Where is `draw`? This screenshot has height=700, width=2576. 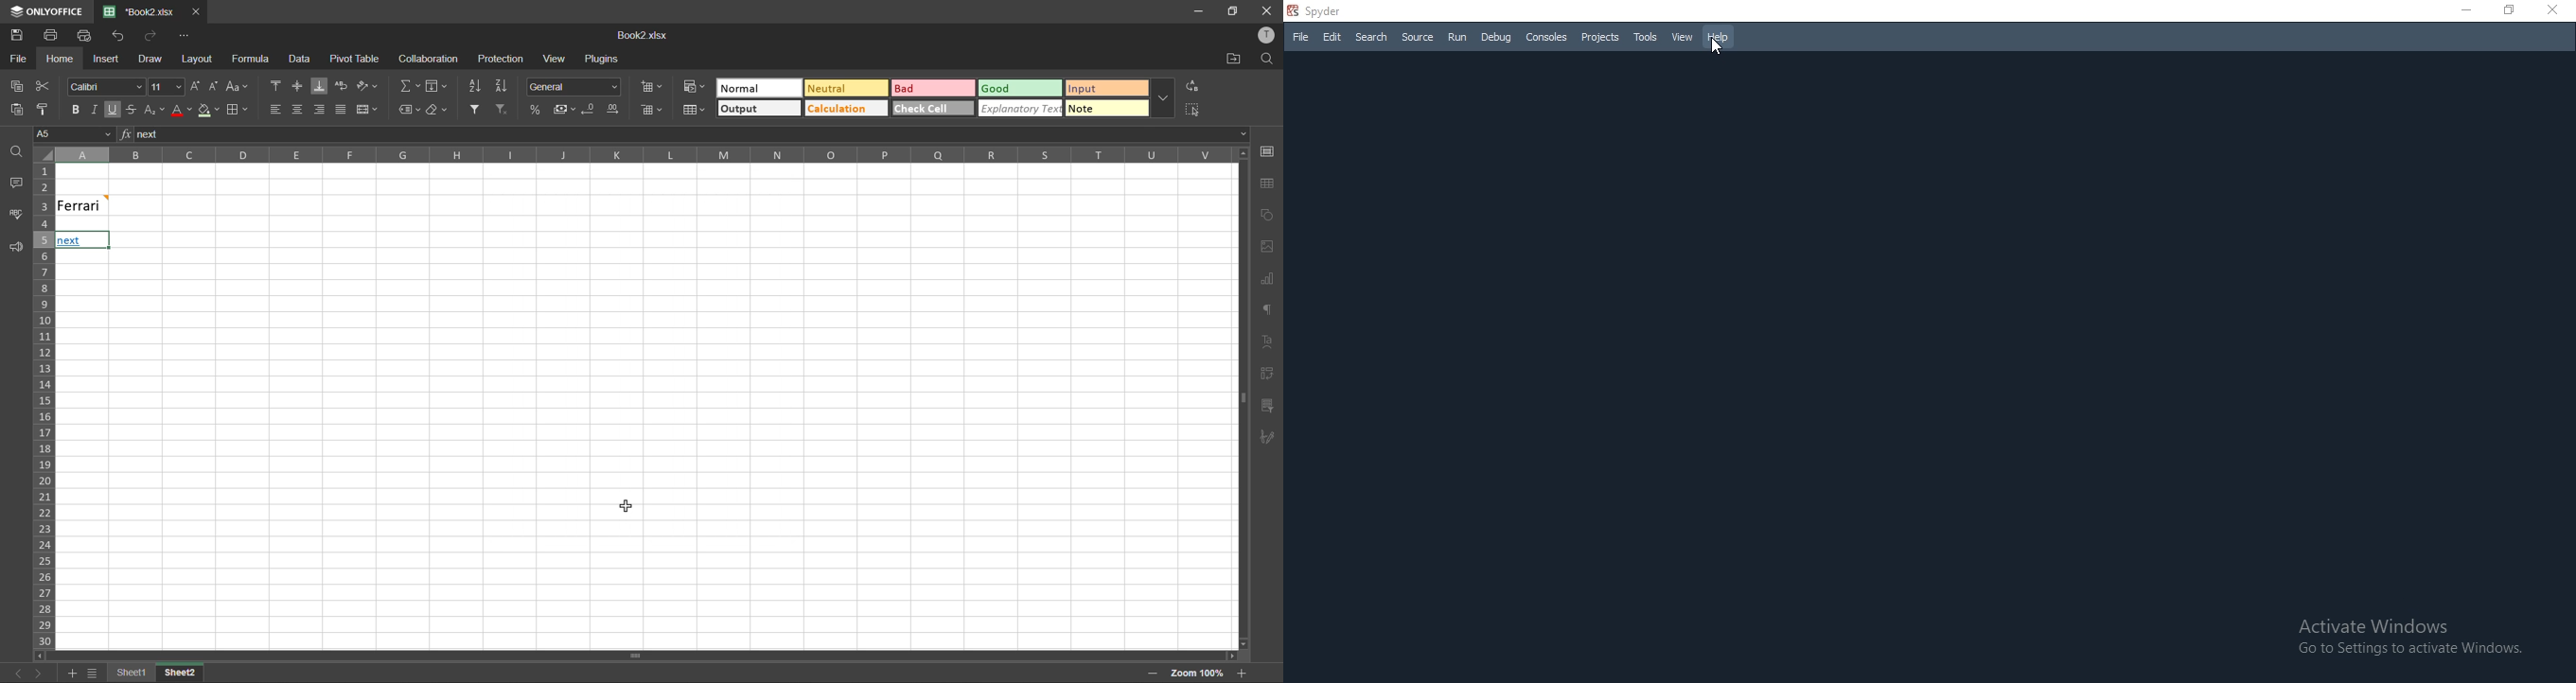 draw is located at coordinates (150, 61).